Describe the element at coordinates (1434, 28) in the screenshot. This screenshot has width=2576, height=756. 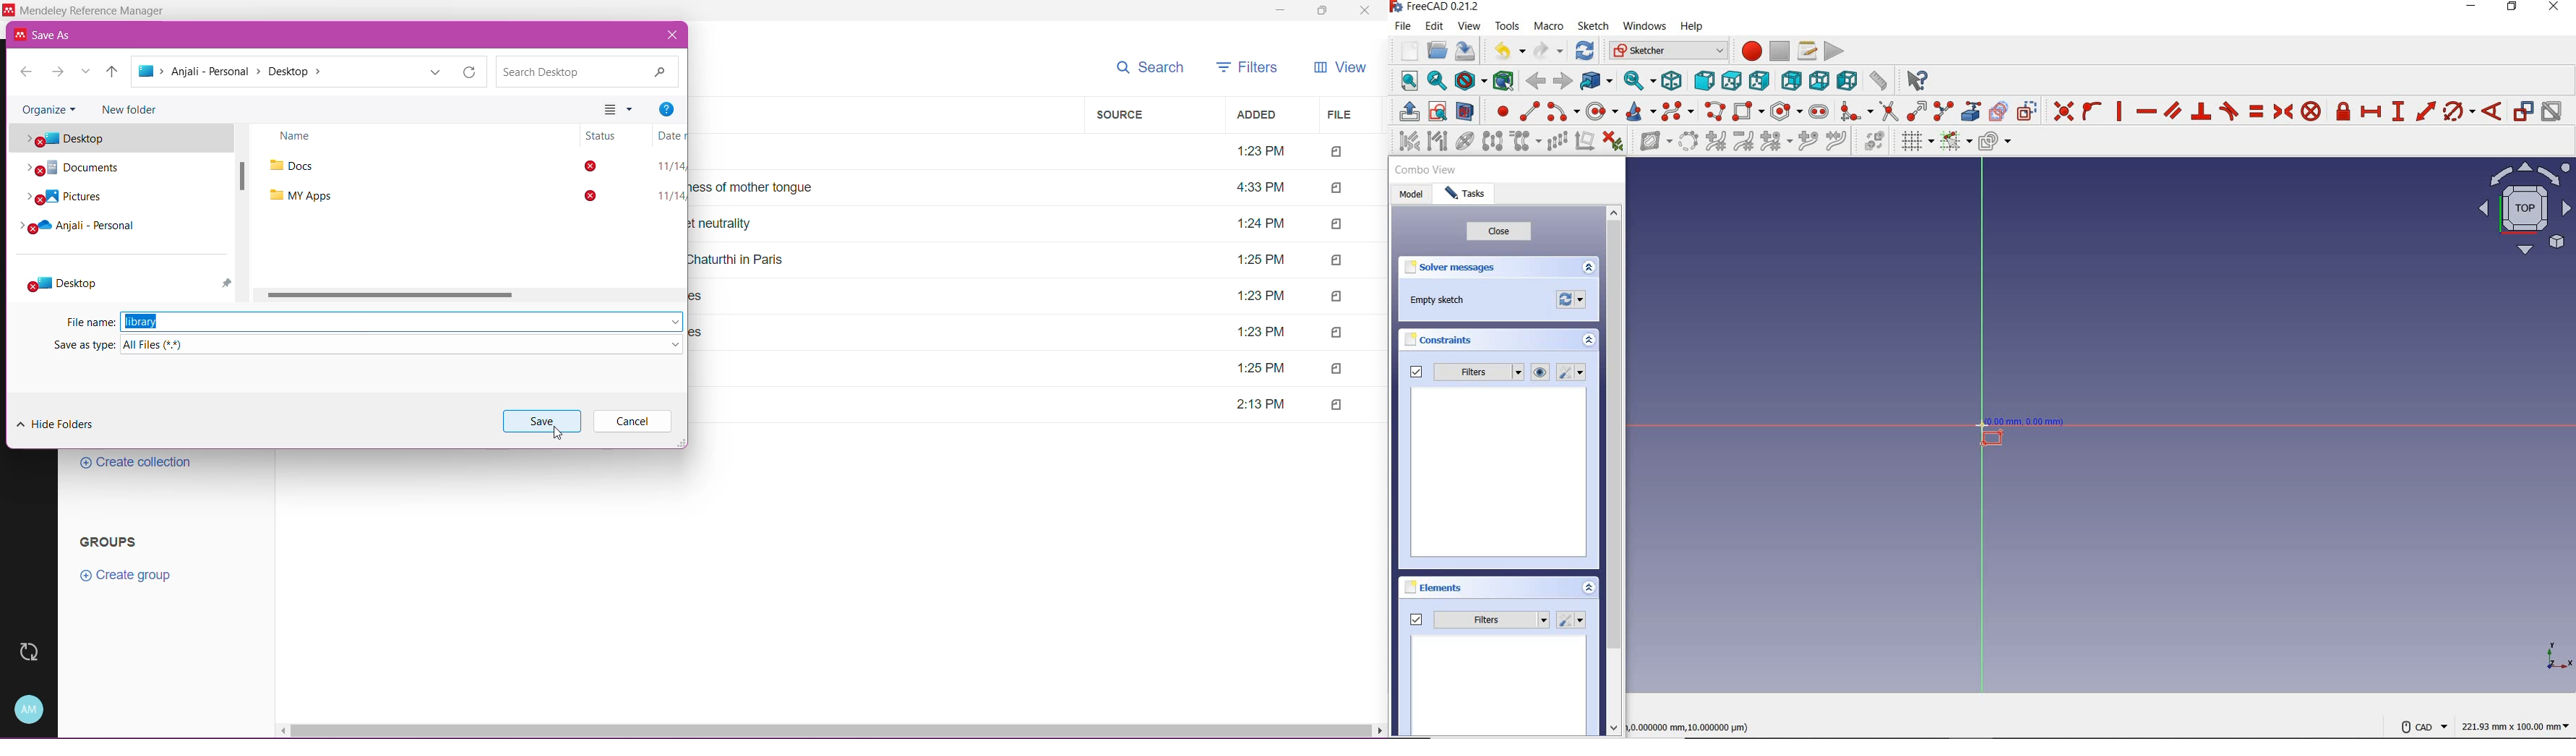
I see `edit` at that location.